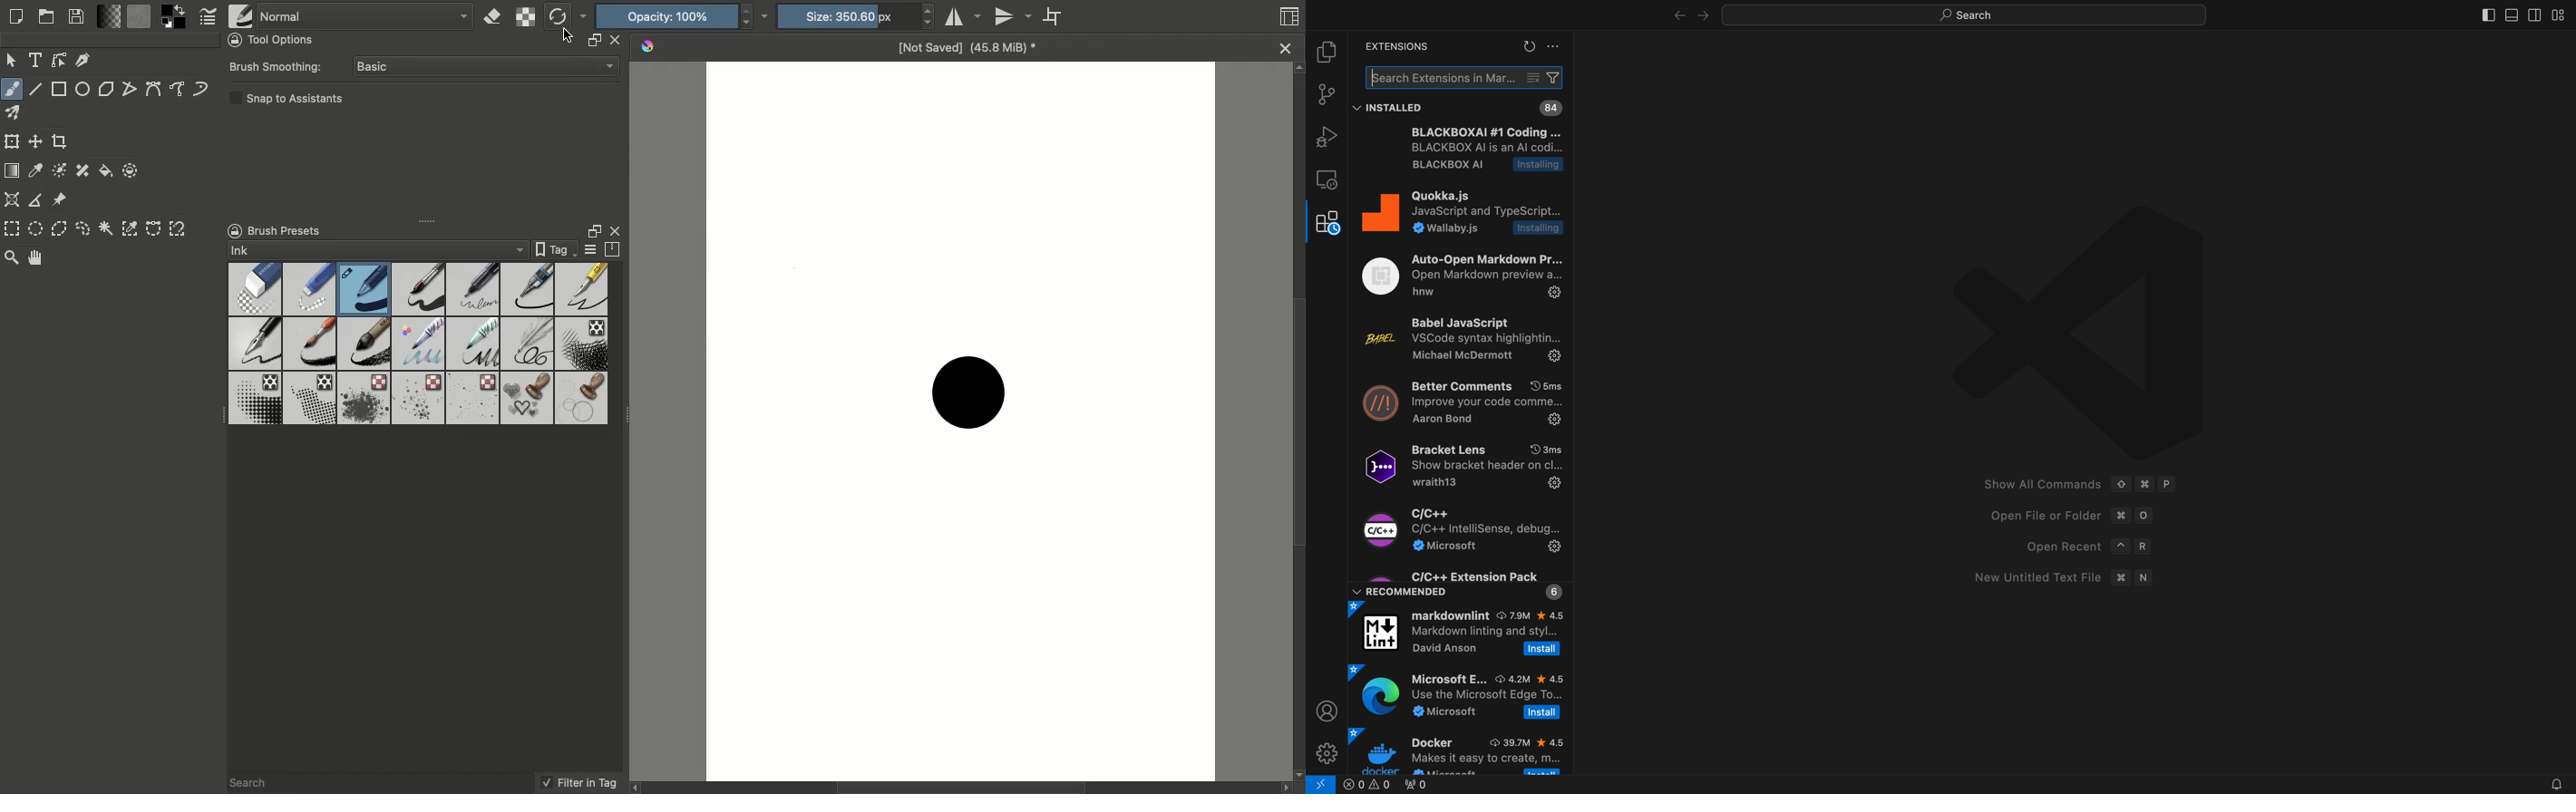 This screenshot has height=812, width=2576. Describe the element at coordinates (110, 15) in the screenshot. I see `Fill gradients` at that location.